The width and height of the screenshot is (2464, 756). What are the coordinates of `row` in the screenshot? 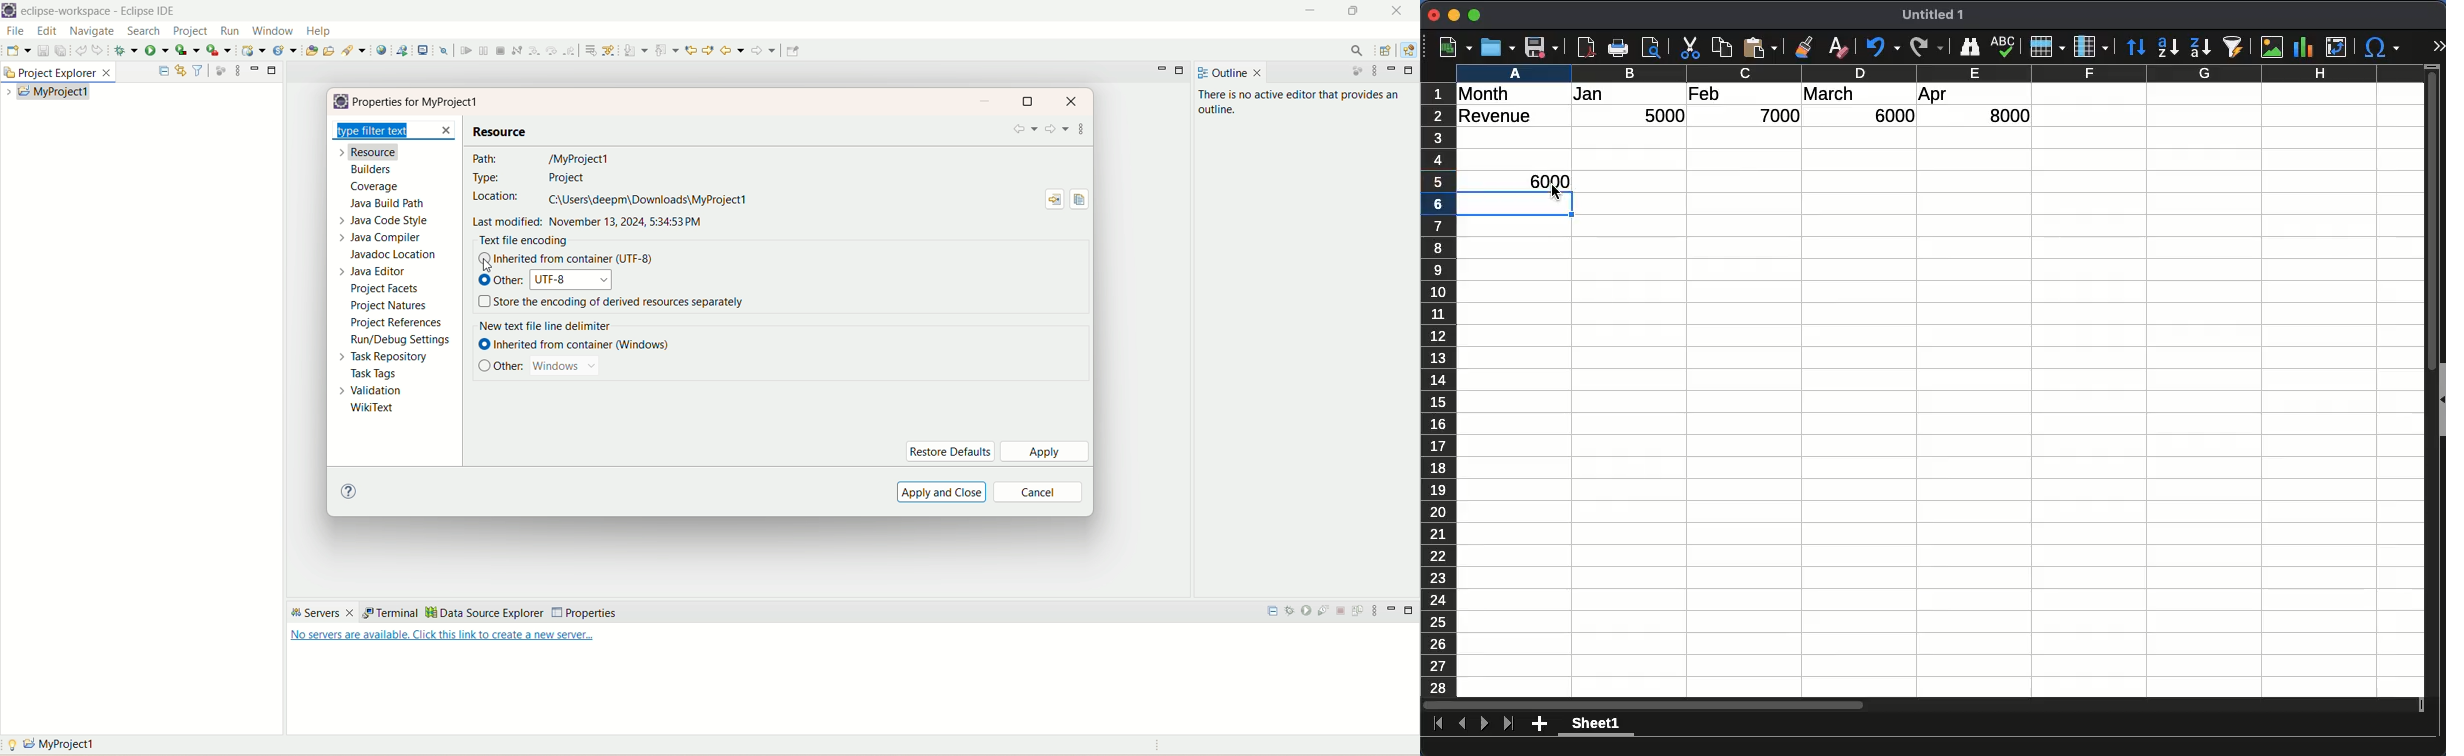 It's located at (2046, 47).